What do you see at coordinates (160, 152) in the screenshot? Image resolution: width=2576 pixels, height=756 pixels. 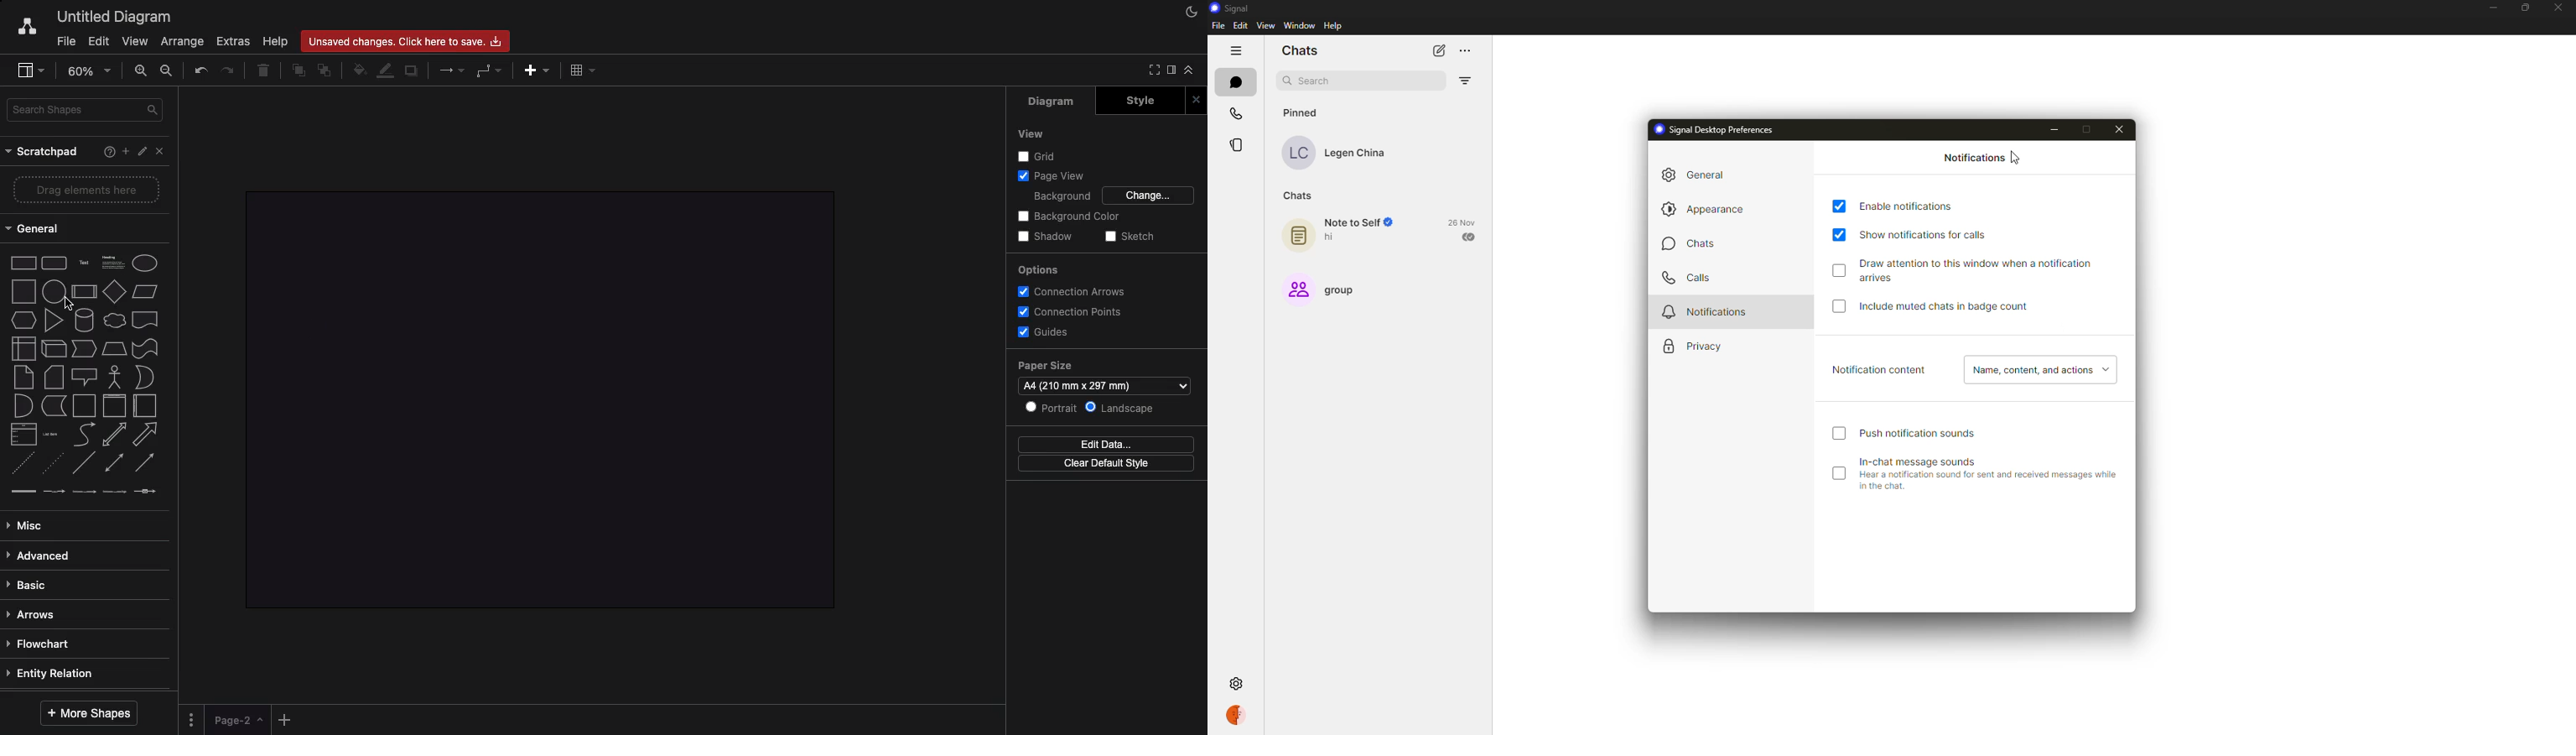 I see `Close` at bounding box center [160, 152].